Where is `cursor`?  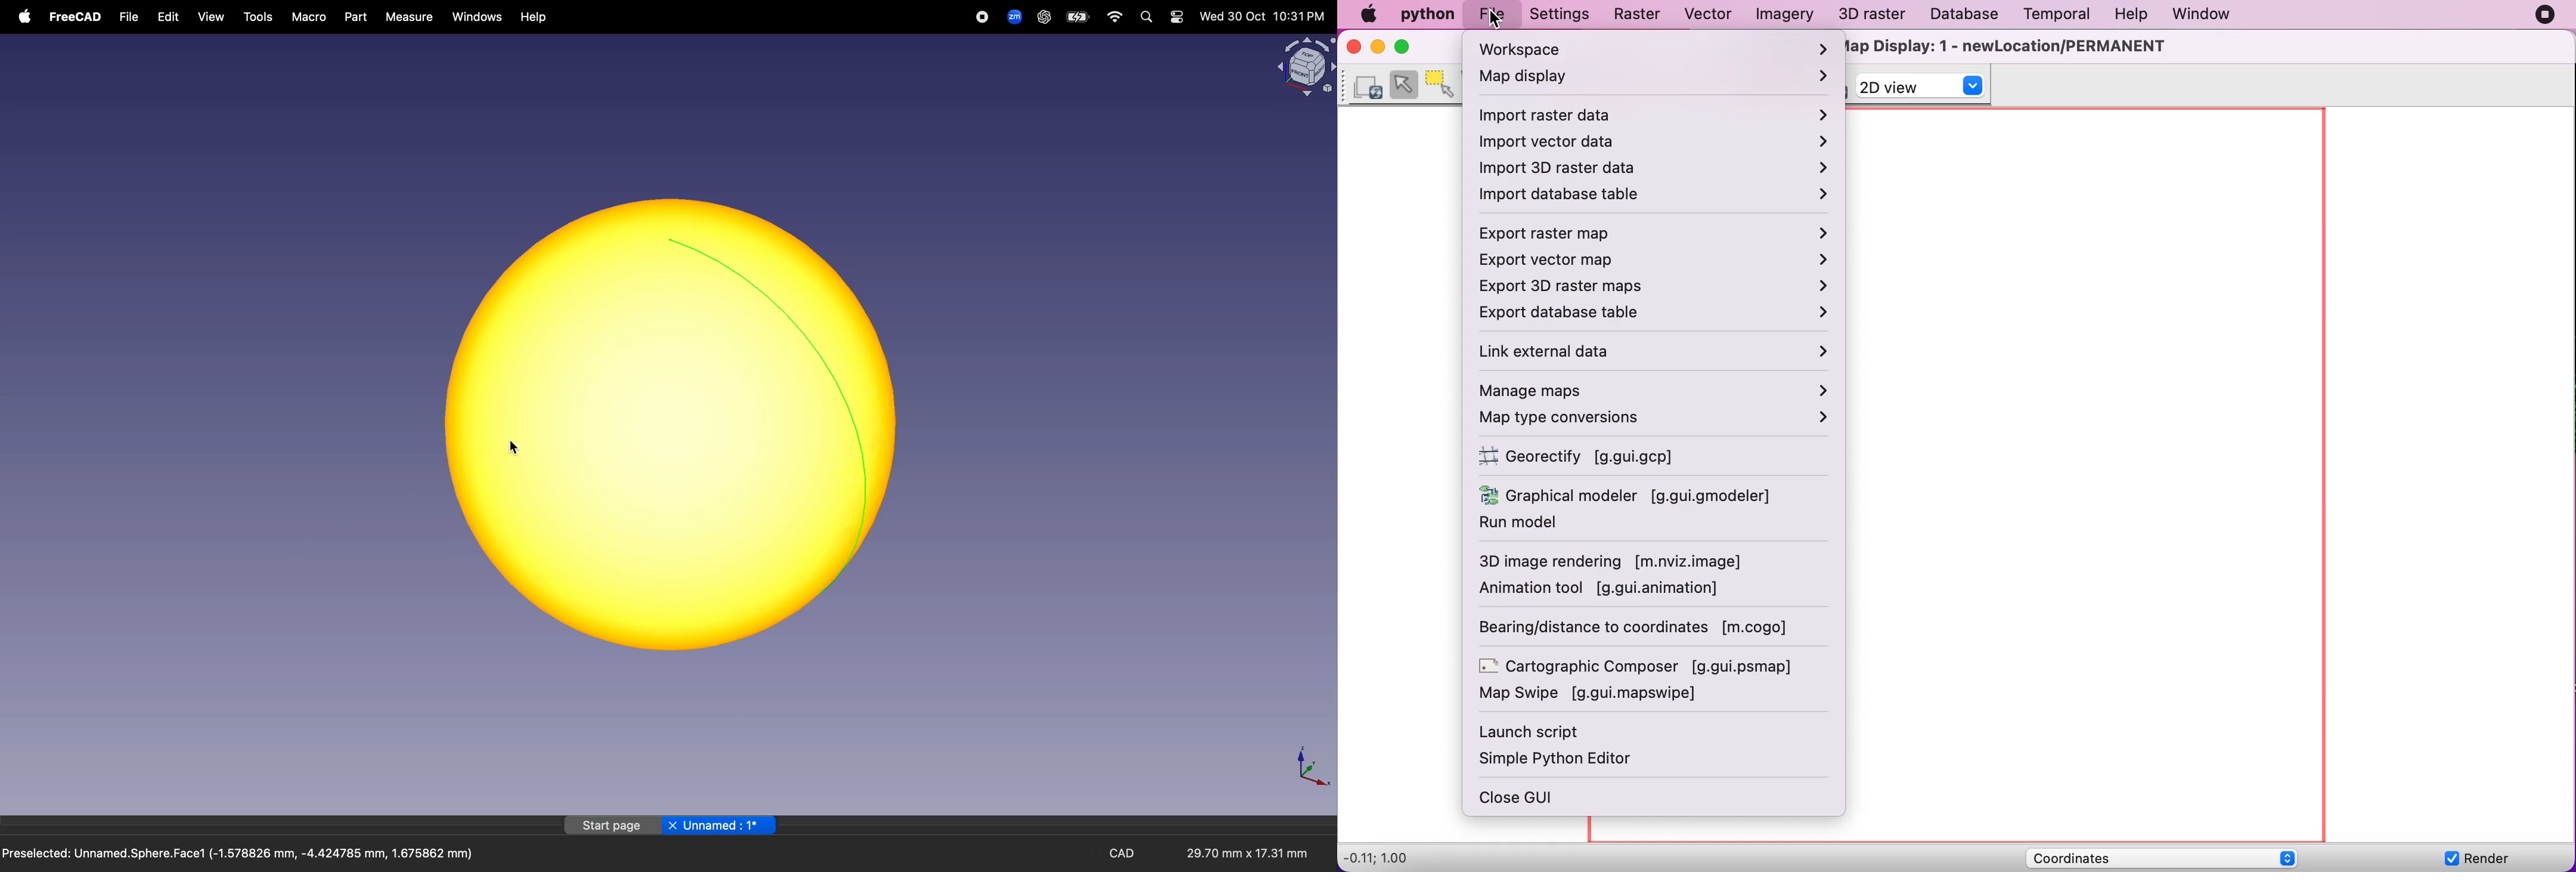
cursor is located at coordinates (513, 445).